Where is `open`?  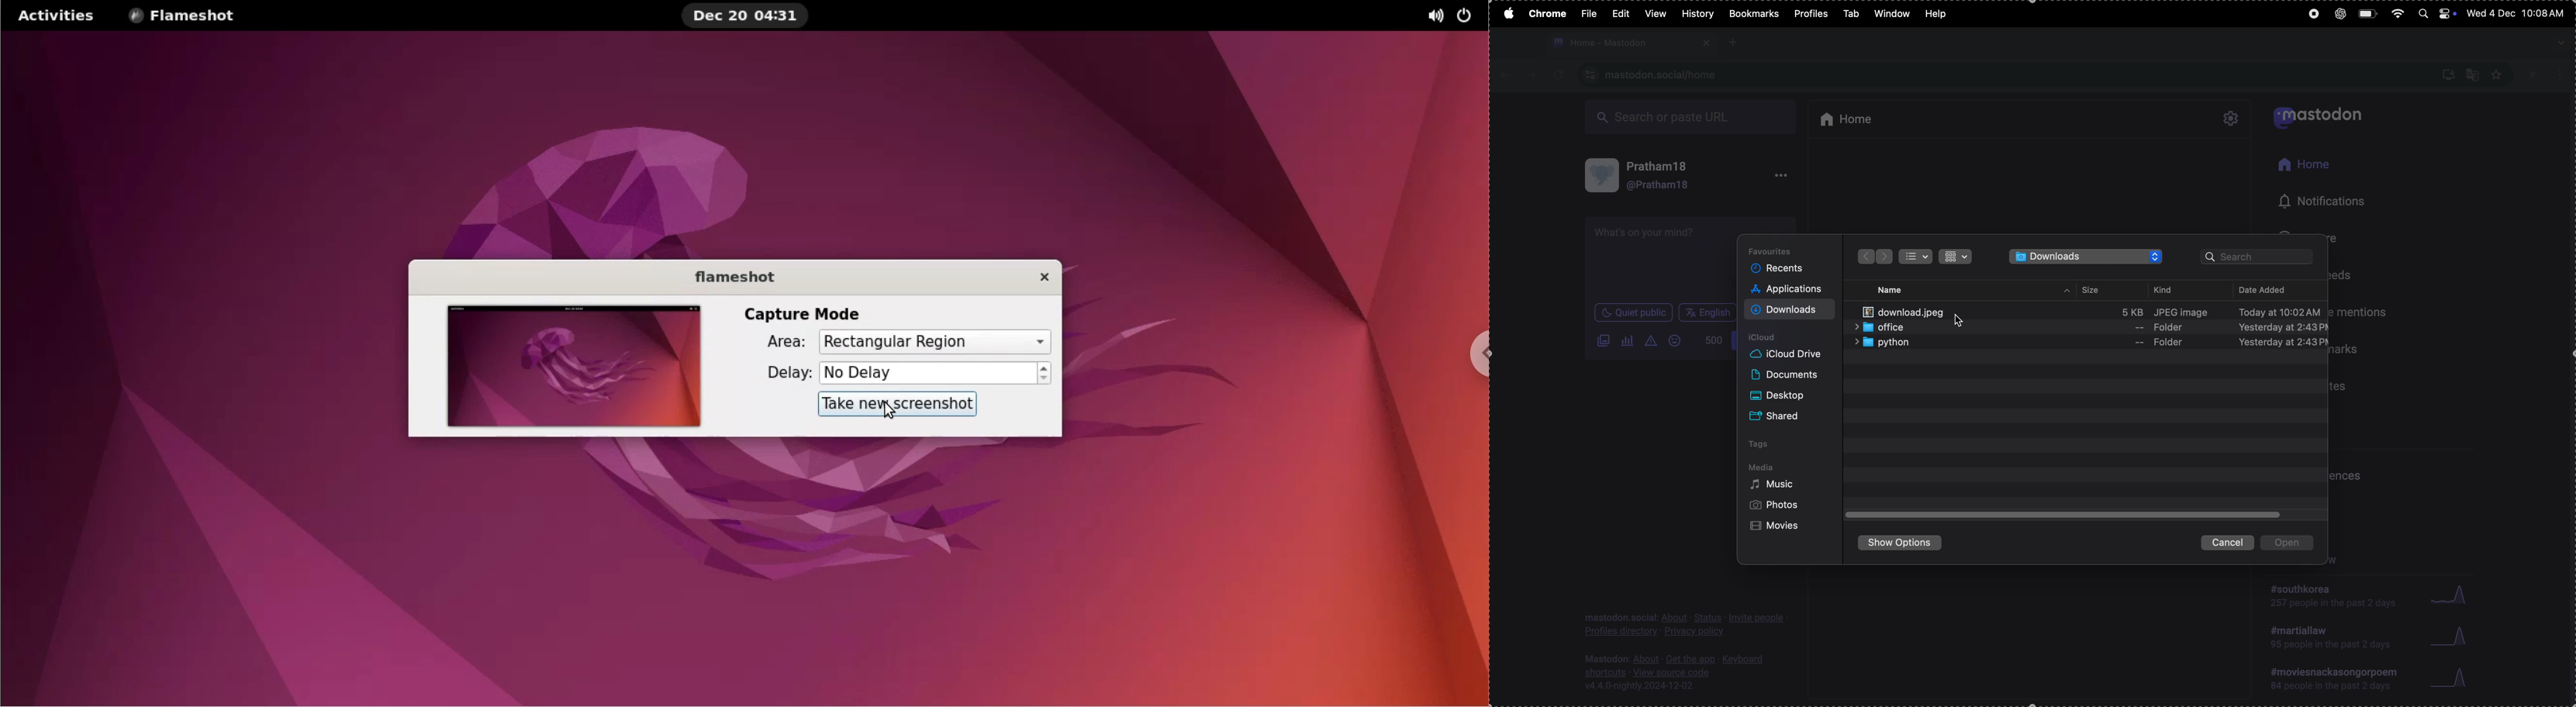 open is located at coordinates (2292, 544).